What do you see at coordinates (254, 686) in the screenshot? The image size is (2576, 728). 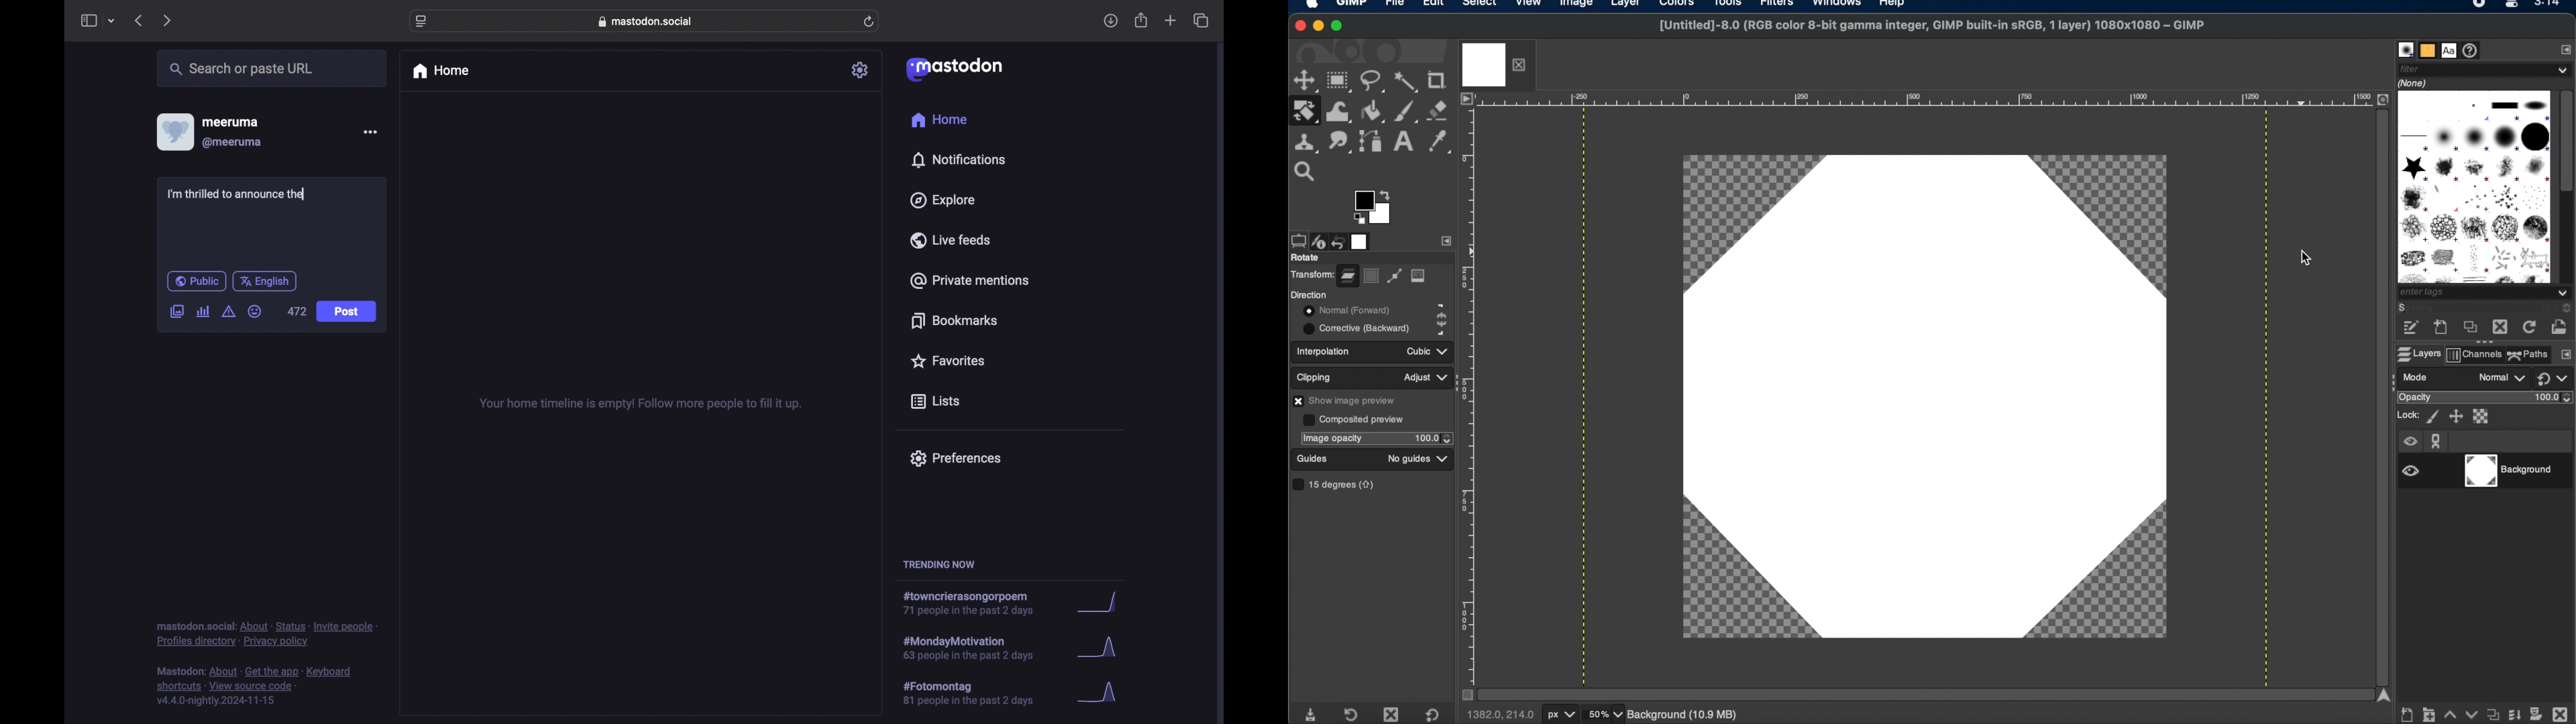 I see `footnote` at bounding box center [254, 686].